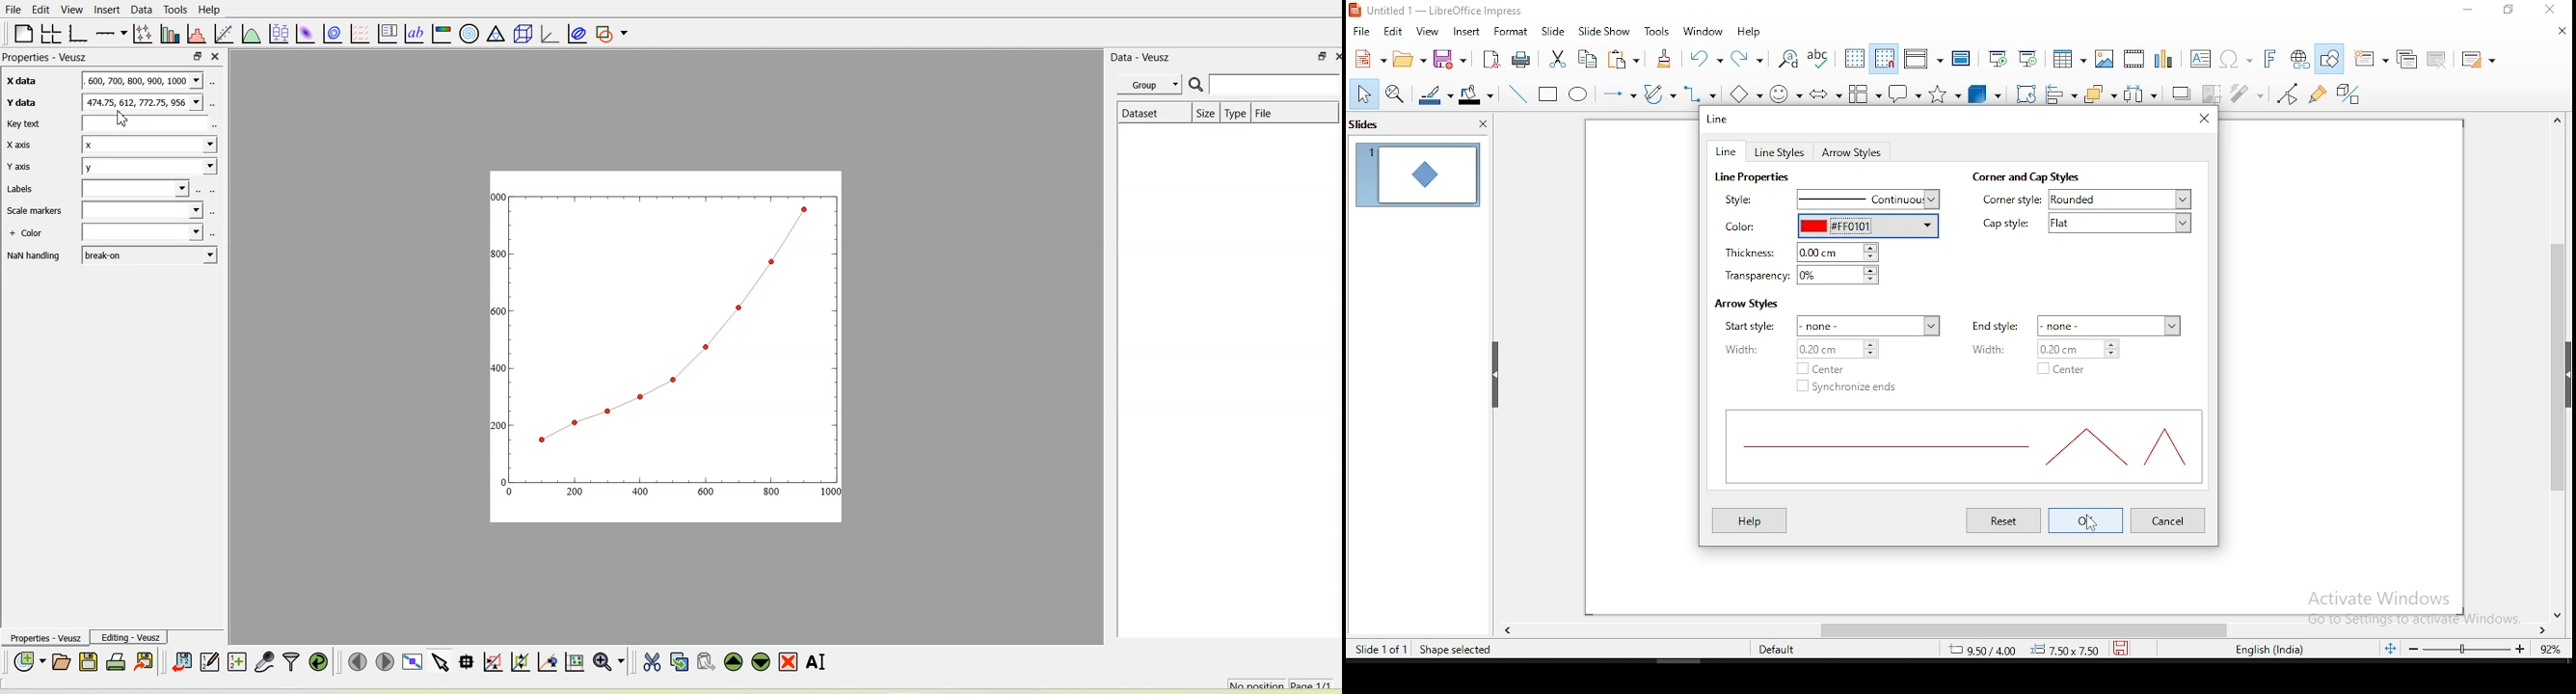  What do you see at coordinates (2006, 521) in the screenshot?
I see `reset` at bounding box center [2006, 521].